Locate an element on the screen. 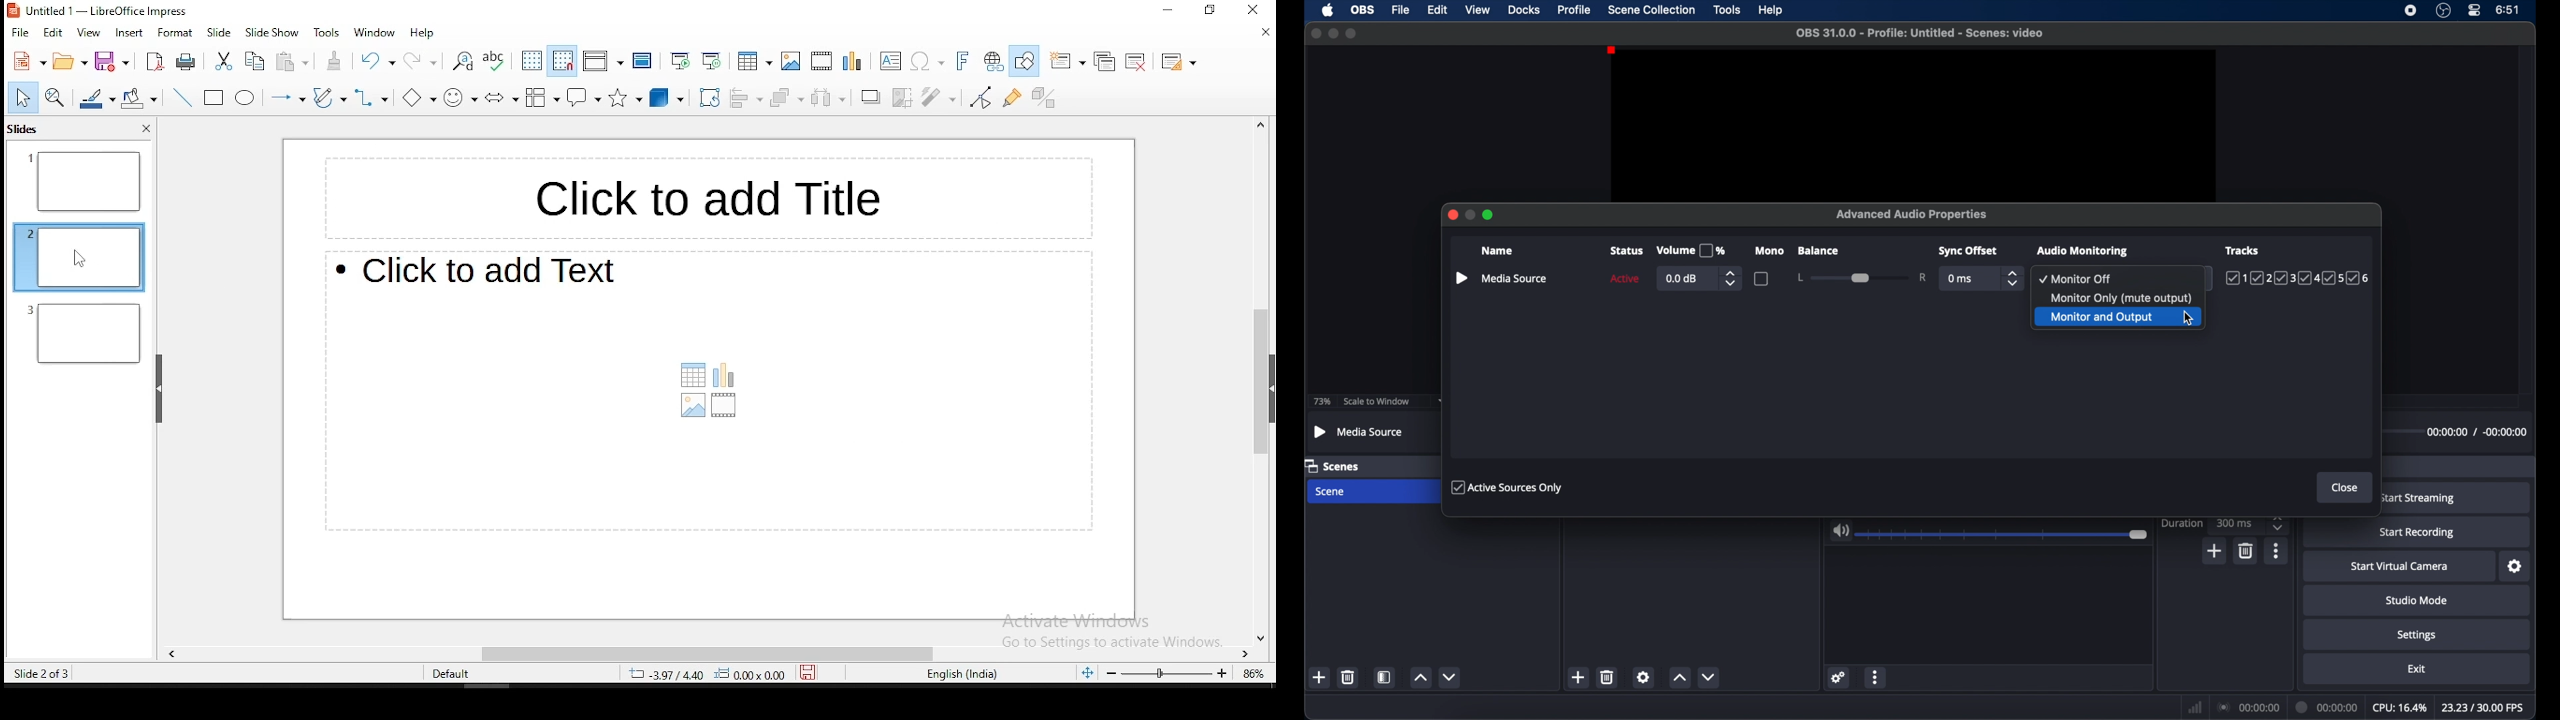 This screenshot has height=728, width=2576. settings is located at coordinates (1839, 679).